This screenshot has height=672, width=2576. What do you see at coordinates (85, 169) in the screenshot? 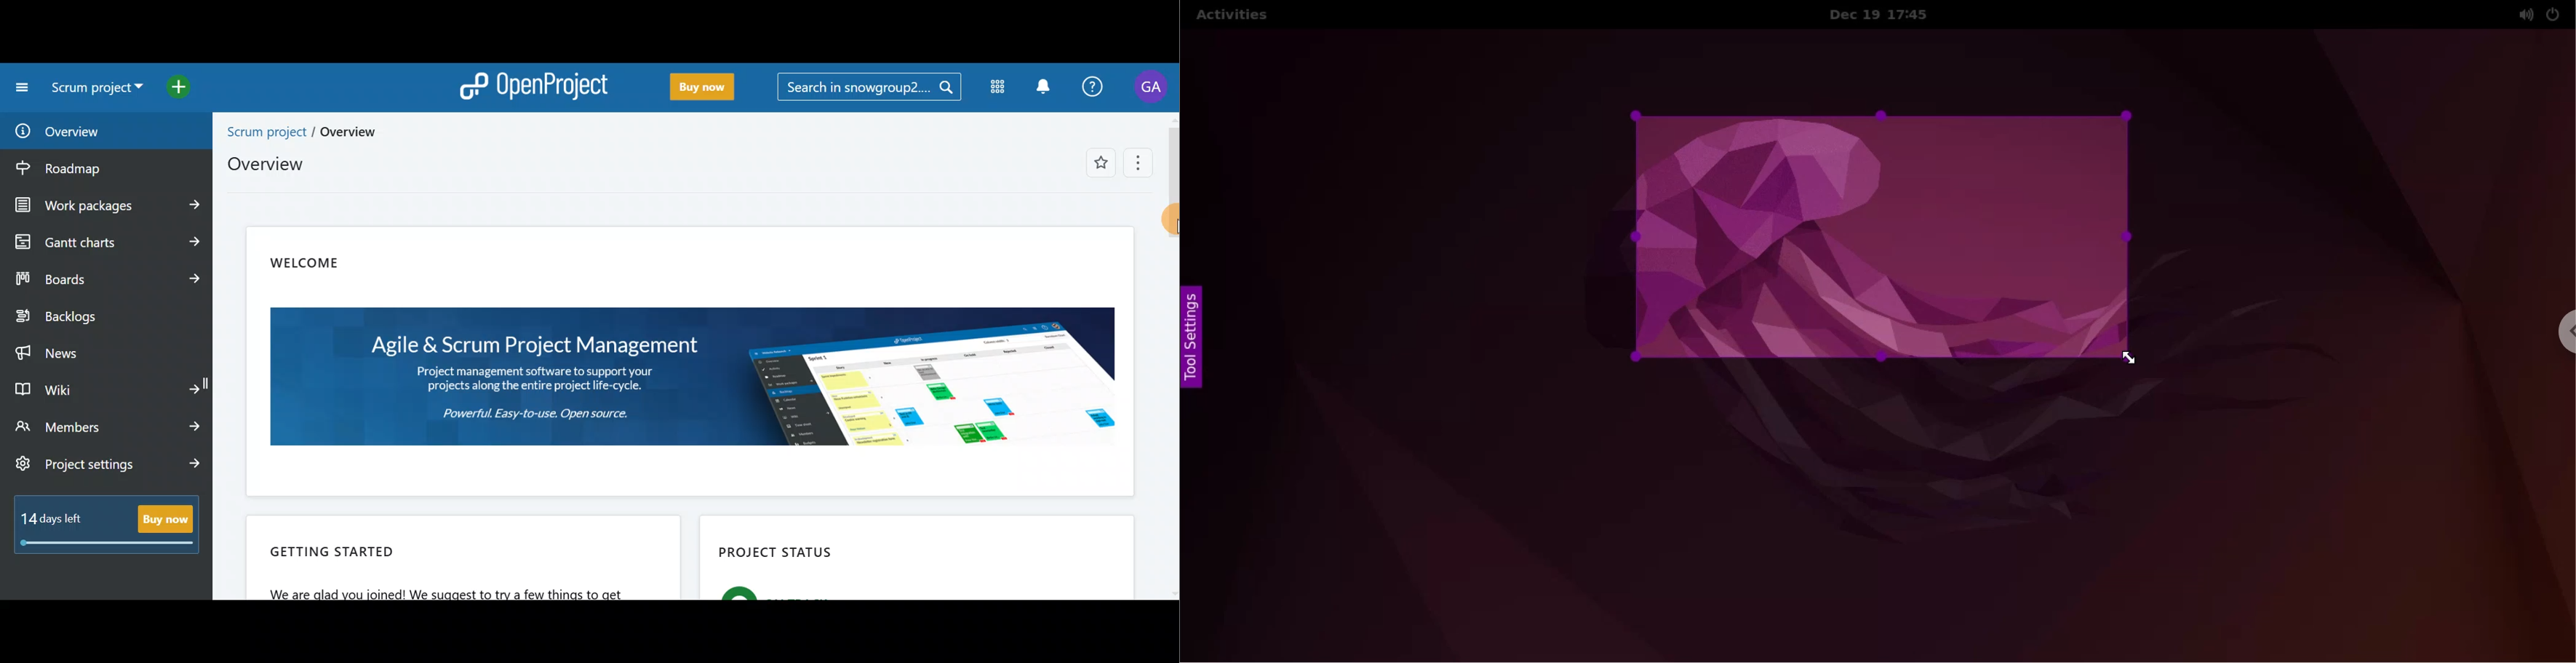
I see `Roadmap` at bounding box center [85, 169].